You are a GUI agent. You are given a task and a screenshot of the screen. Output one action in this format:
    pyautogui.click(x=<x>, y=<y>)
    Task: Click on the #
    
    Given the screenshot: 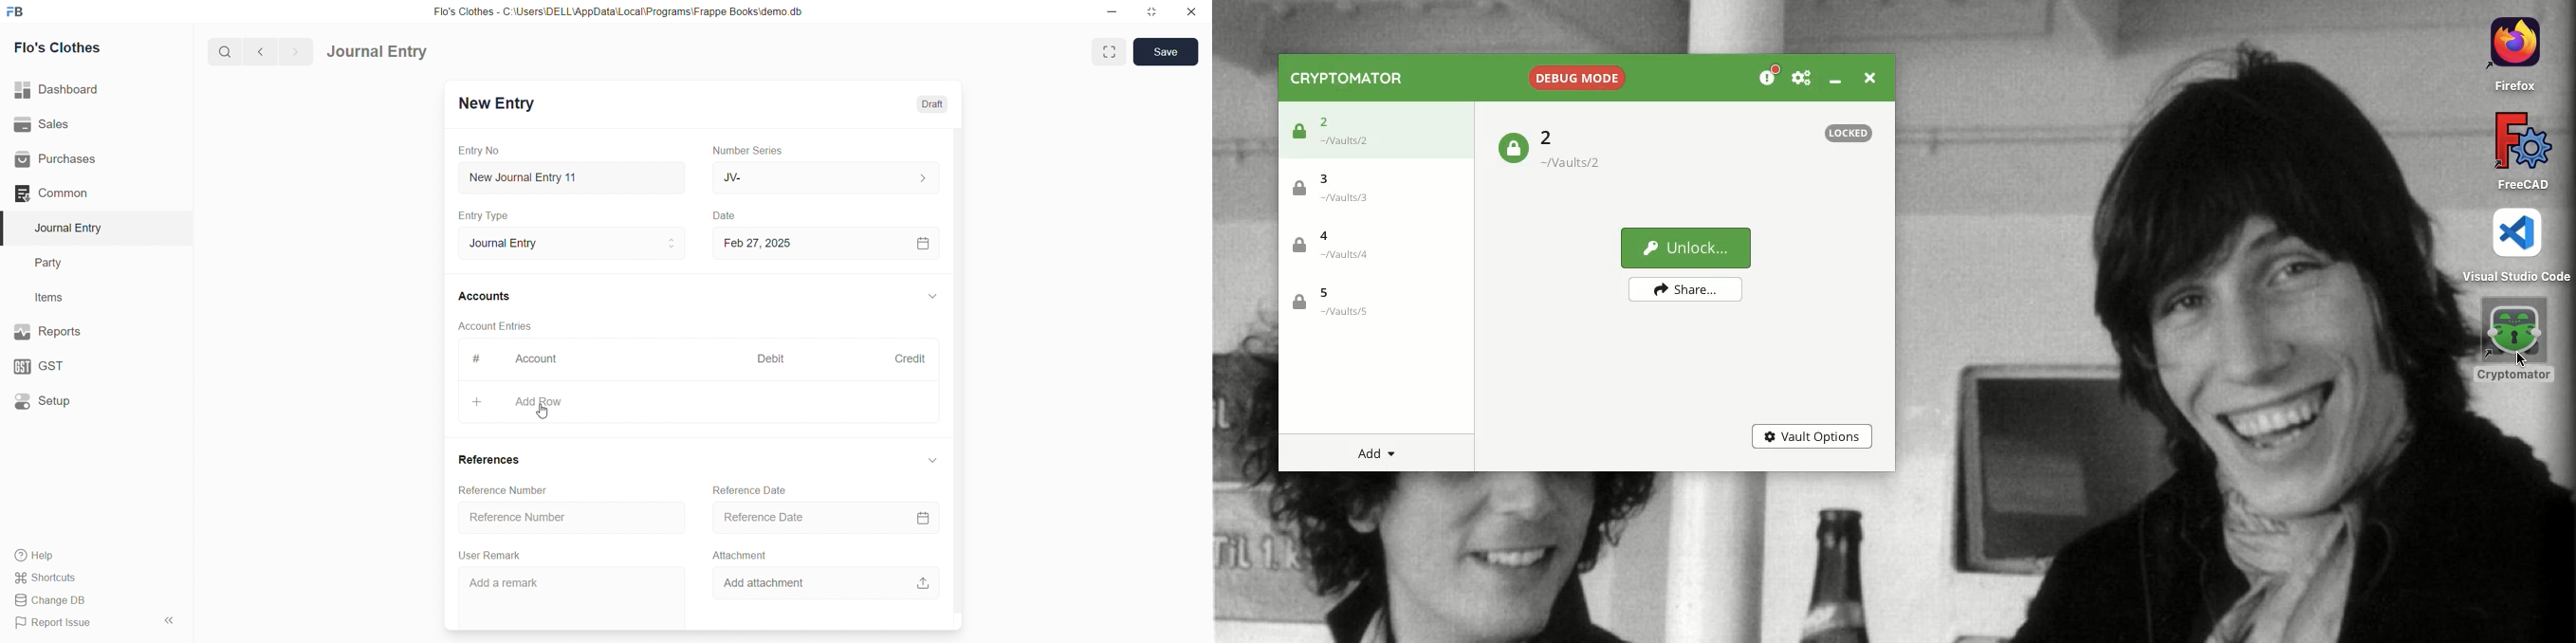 What is the action you would take?
    pyautogui.click(x=476, y=358)
    